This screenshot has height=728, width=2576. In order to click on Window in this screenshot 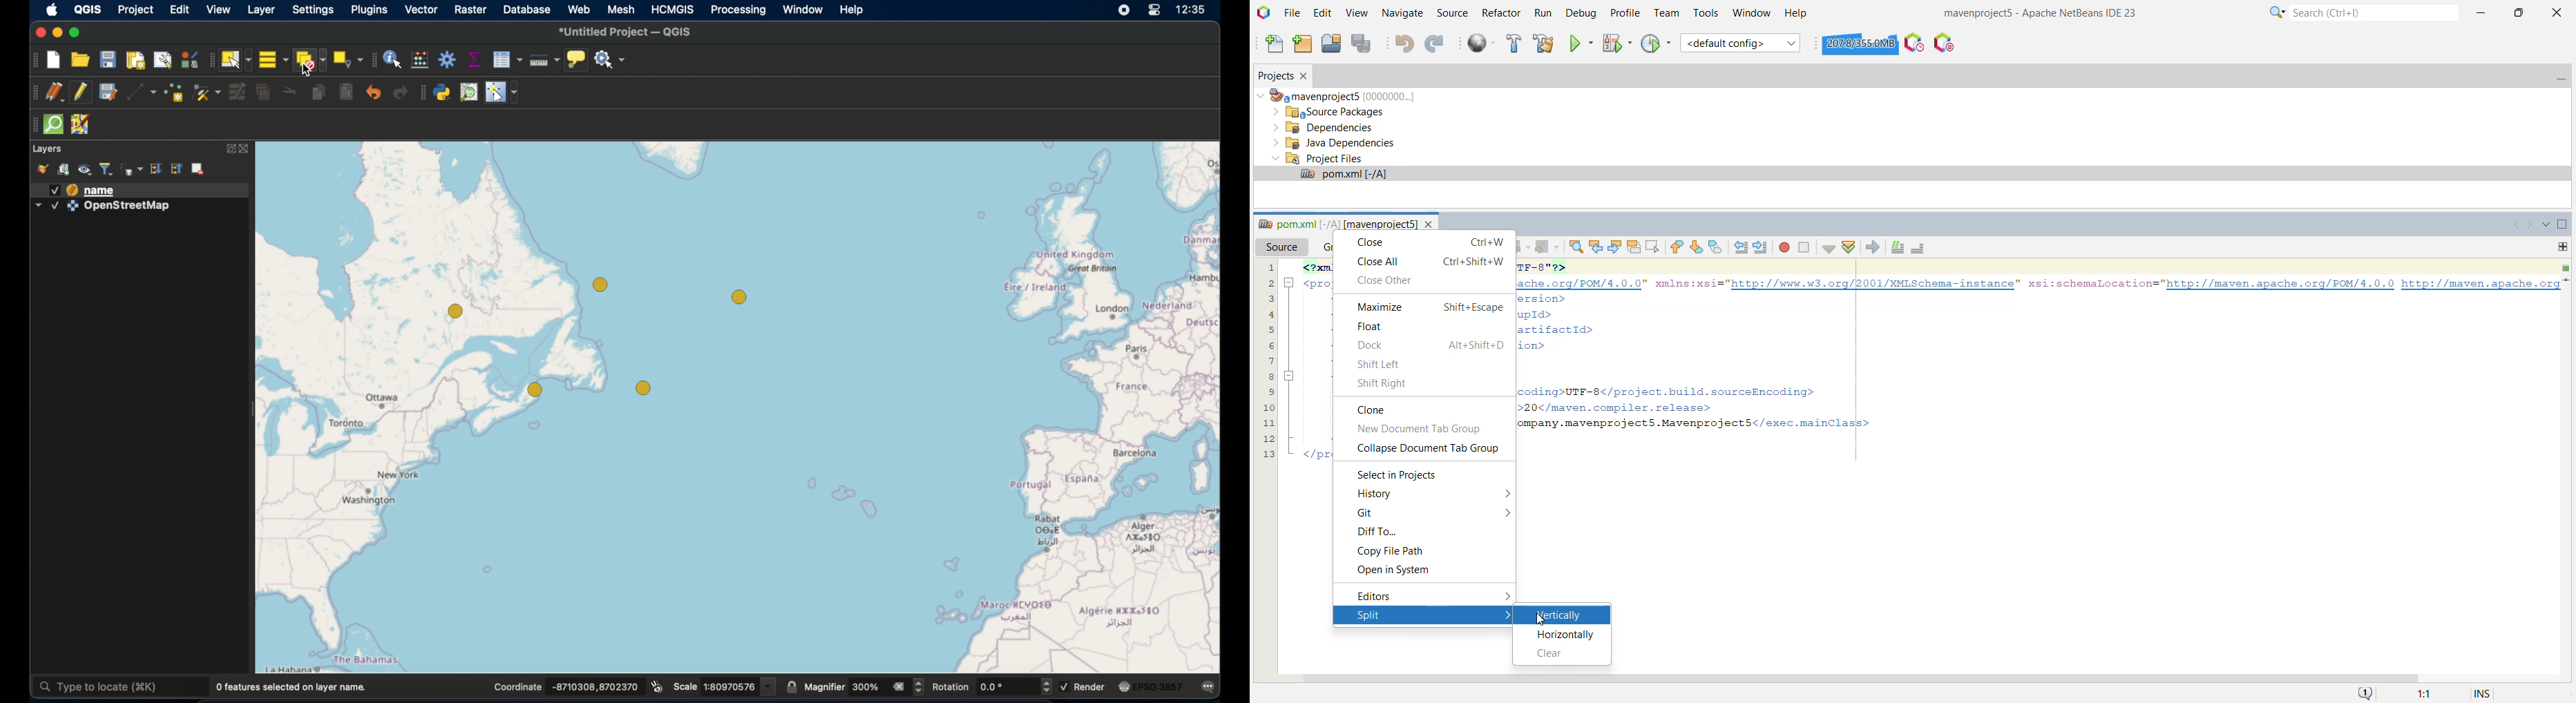, I will do `click(1751, 12)`.